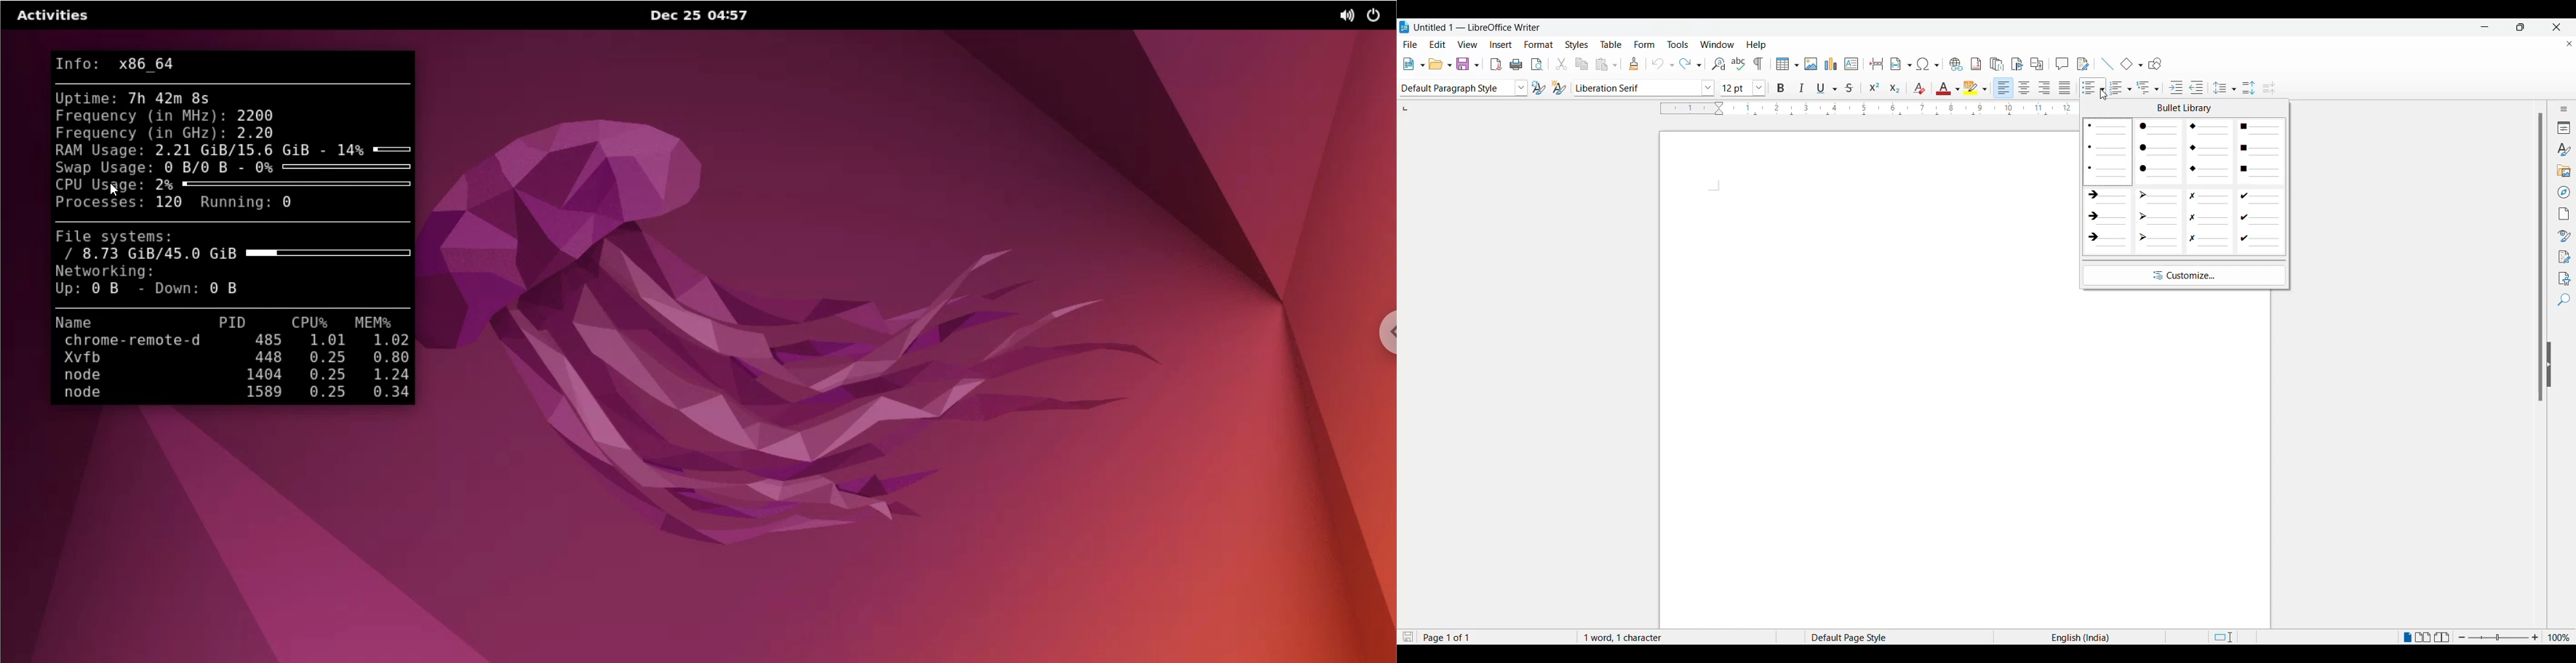  I want to click on comment, so click(2063, 63).